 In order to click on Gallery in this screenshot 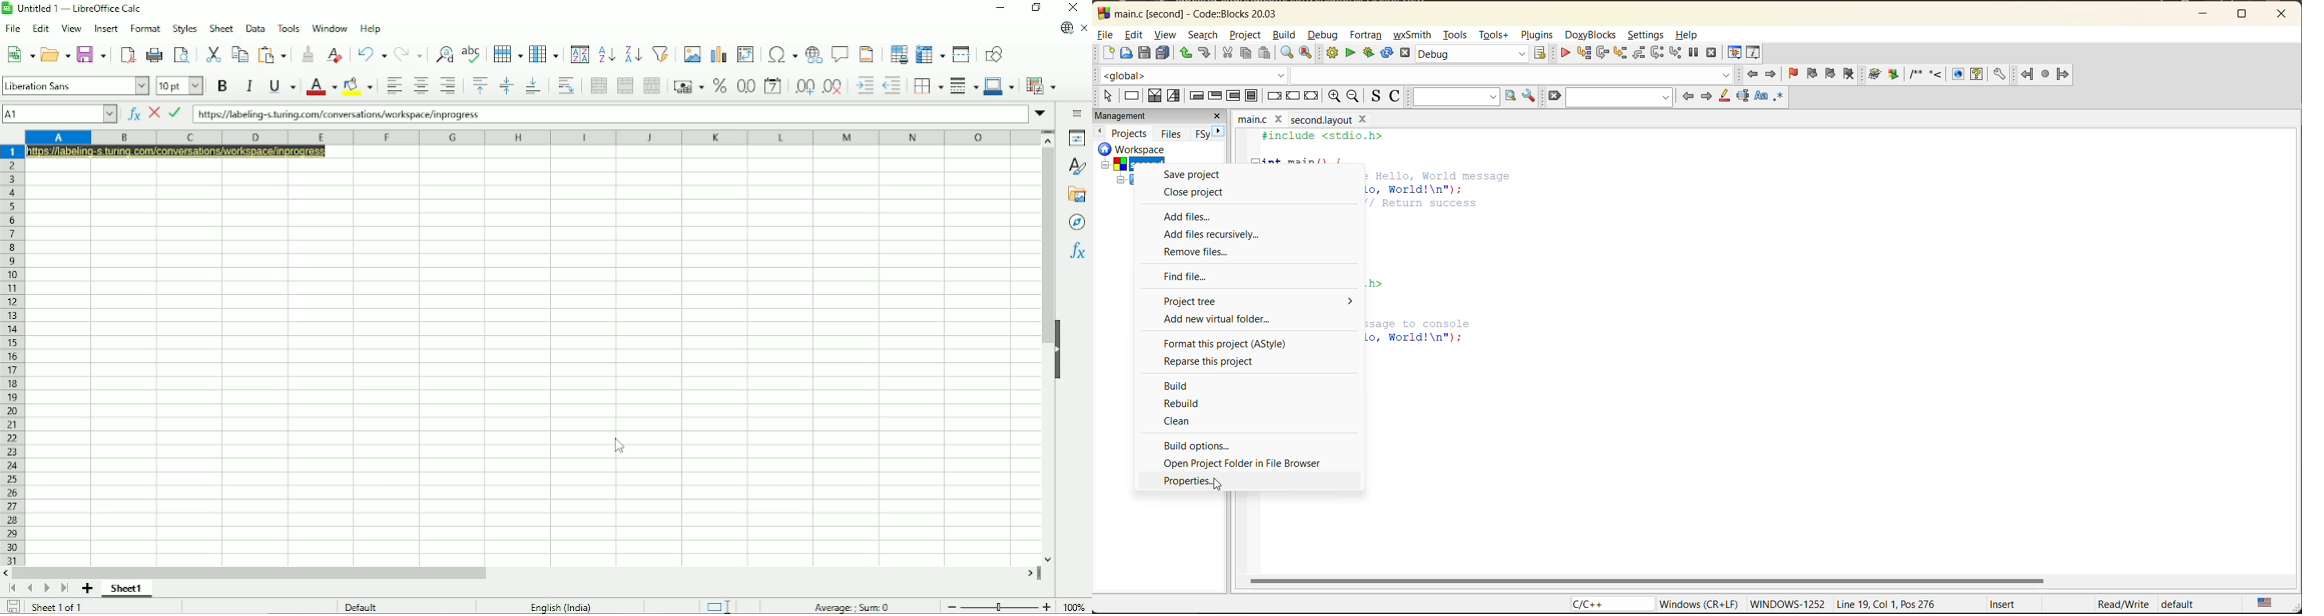, I will do `click(1076, 197)`.